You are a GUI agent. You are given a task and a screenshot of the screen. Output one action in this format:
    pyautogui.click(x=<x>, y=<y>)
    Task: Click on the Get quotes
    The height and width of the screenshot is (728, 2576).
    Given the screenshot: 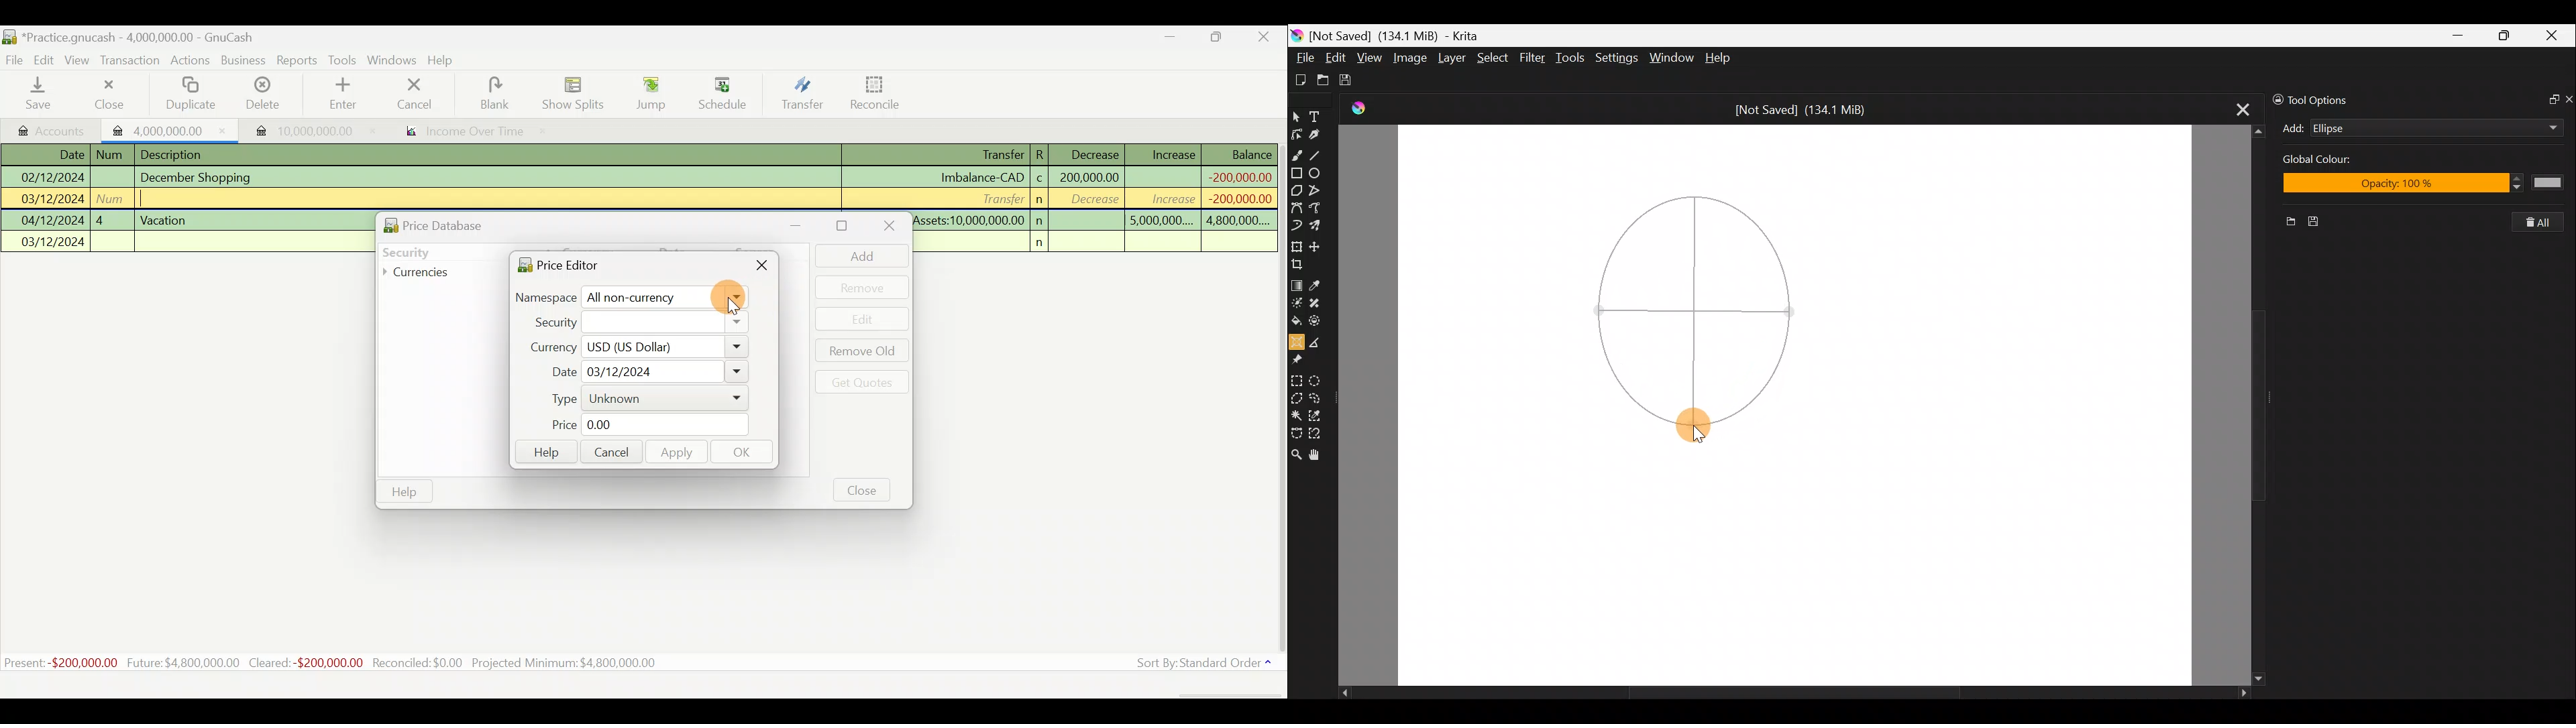 What is the action you would take?
    pyautogui.click(x=859, y=381)
    